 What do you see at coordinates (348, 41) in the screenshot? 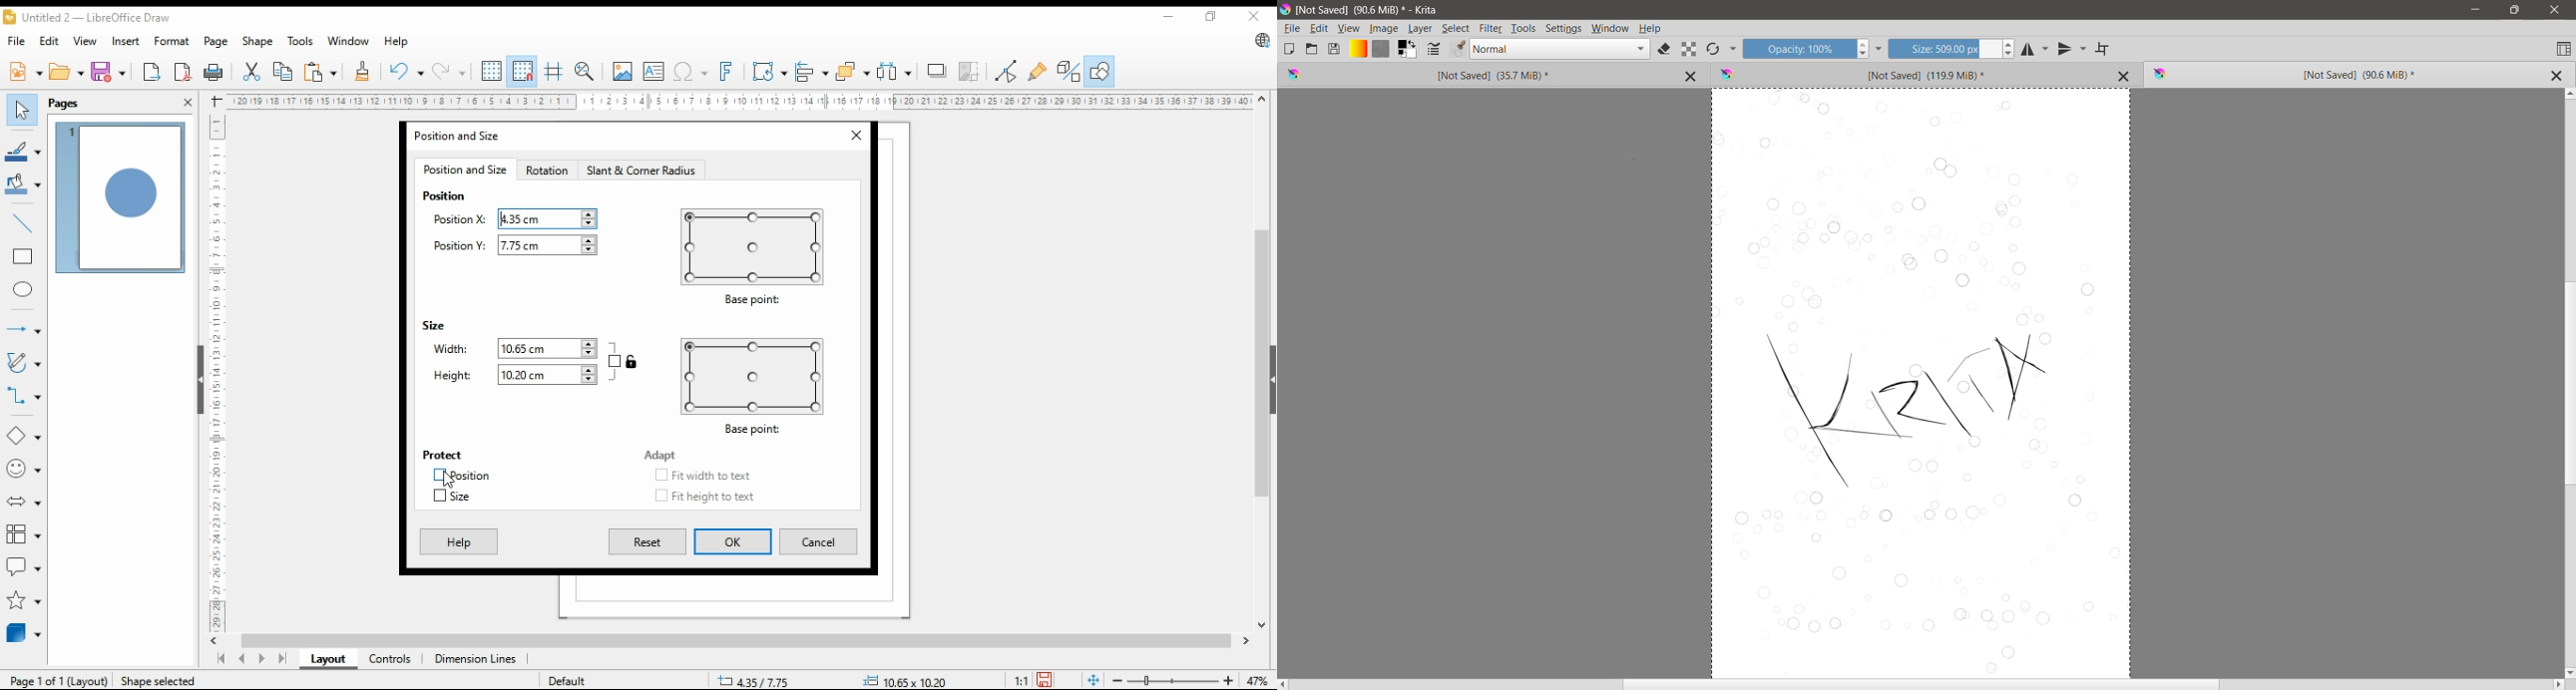
I see `window` at bounding box center [348, 41].